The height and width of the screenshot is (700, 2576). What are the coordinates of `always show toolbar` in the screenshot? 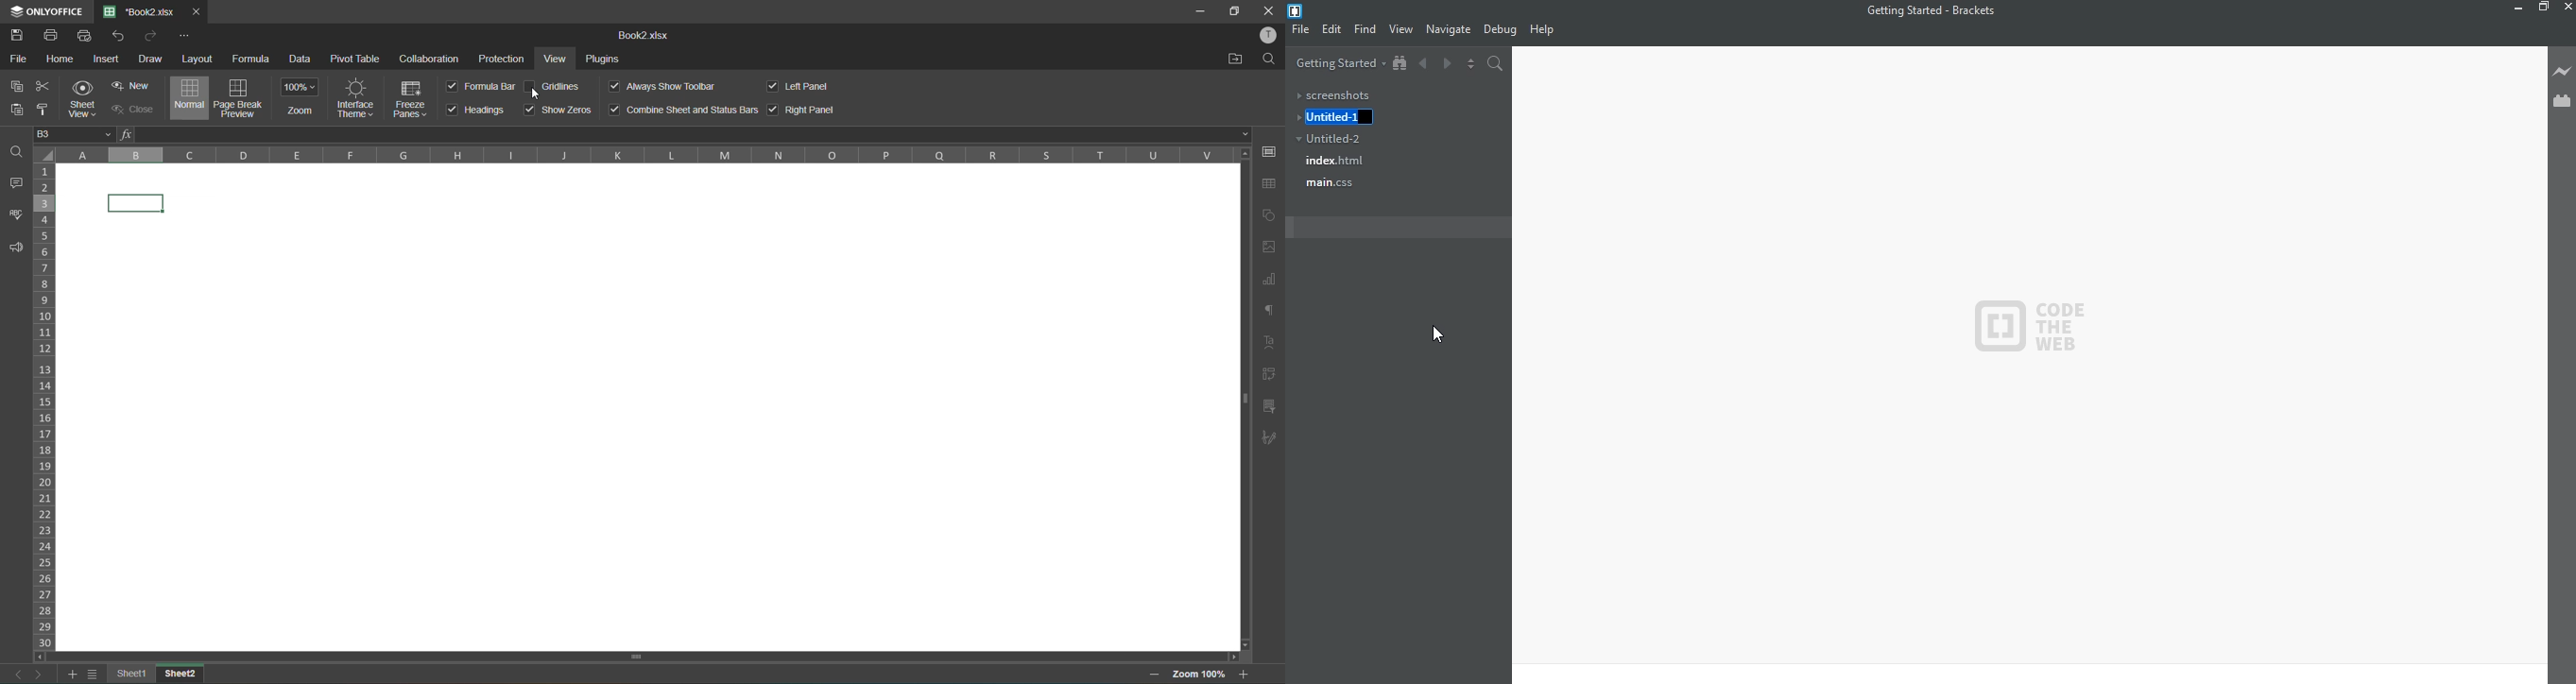 It's located at (662, 85).